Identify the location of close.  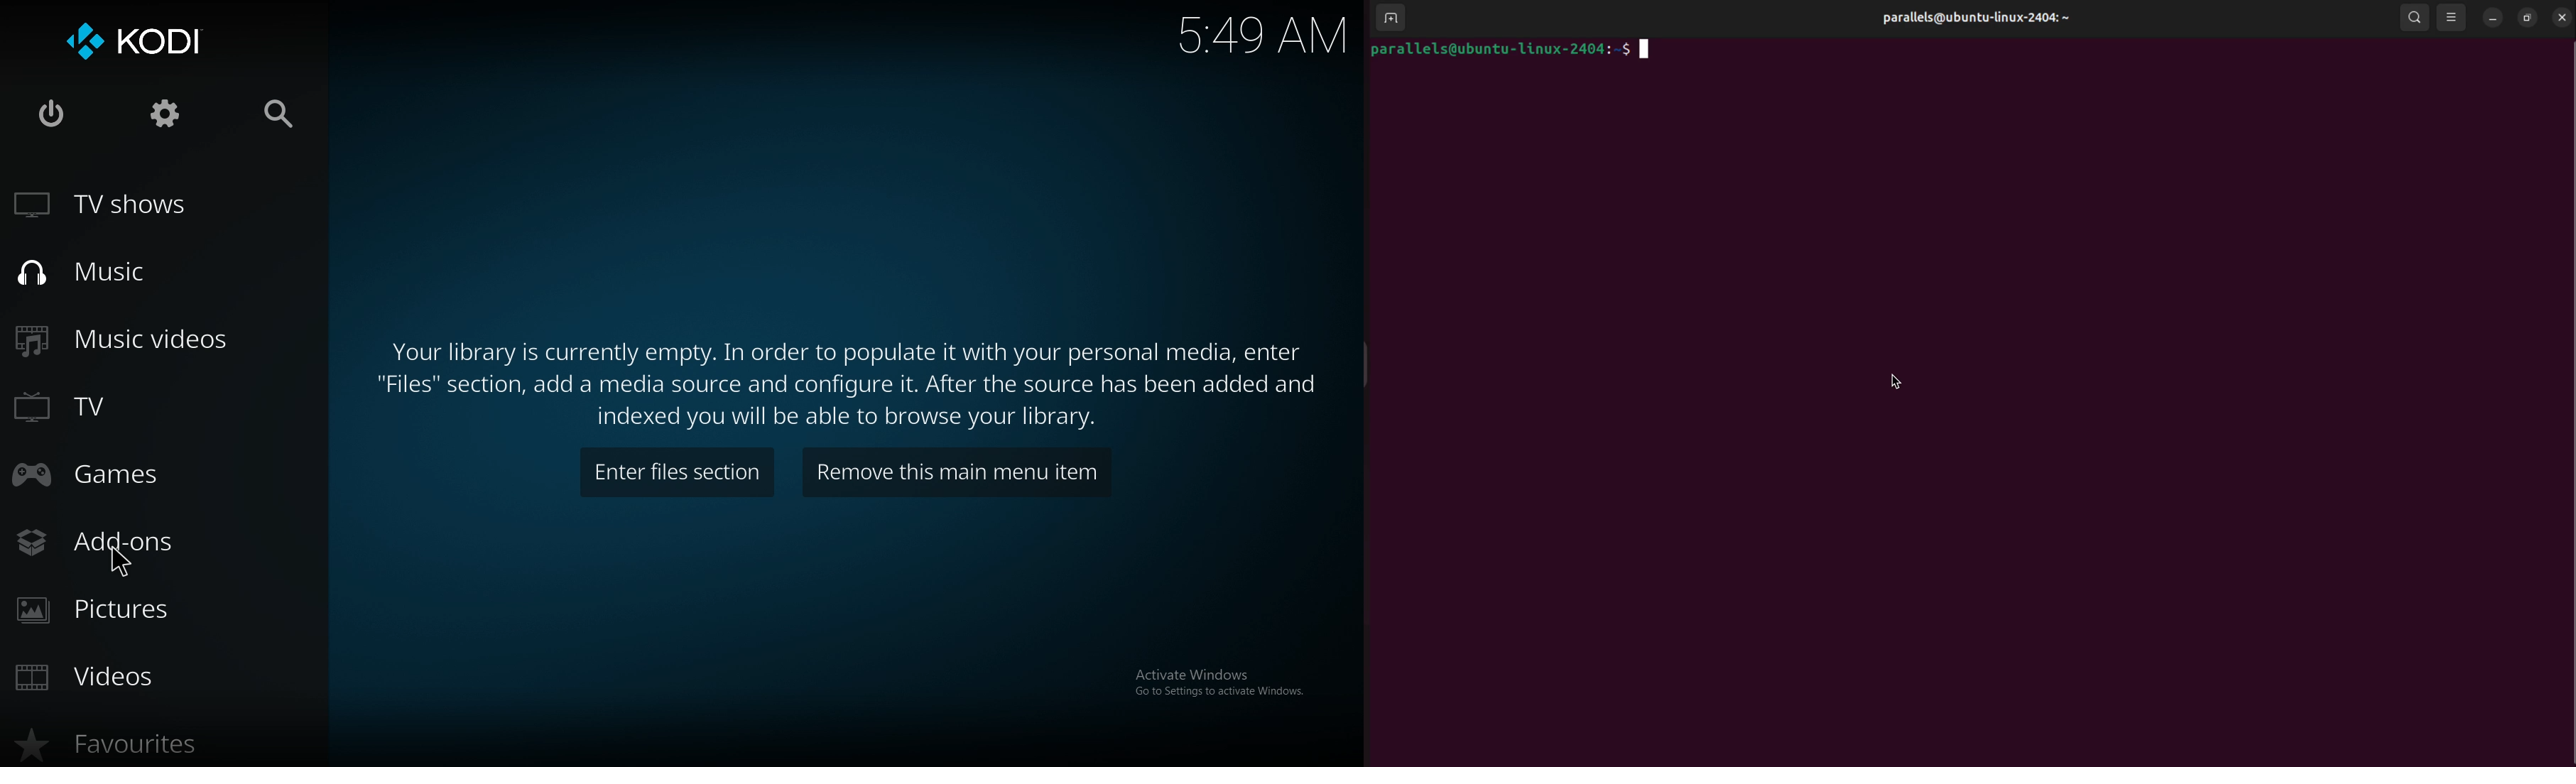
(53, 116).